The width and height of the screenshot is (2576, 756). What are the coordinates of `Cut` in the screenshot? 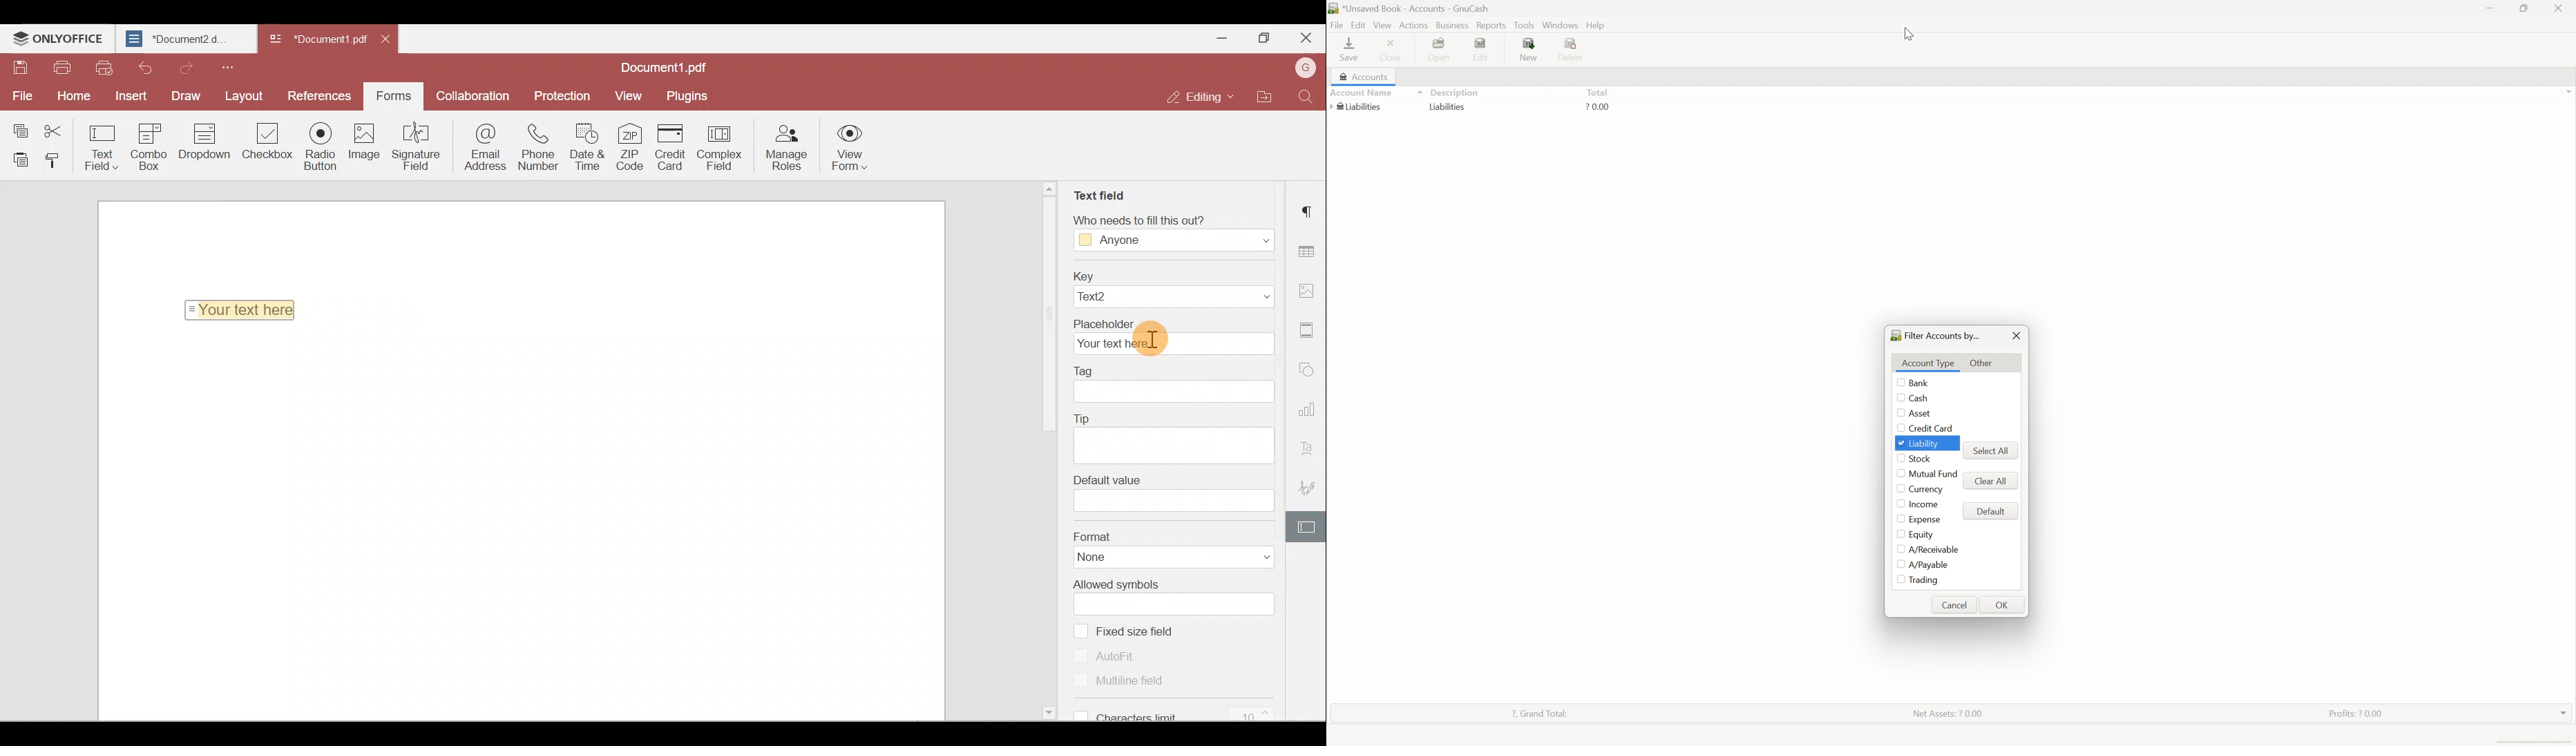 It's located at (58, 127).